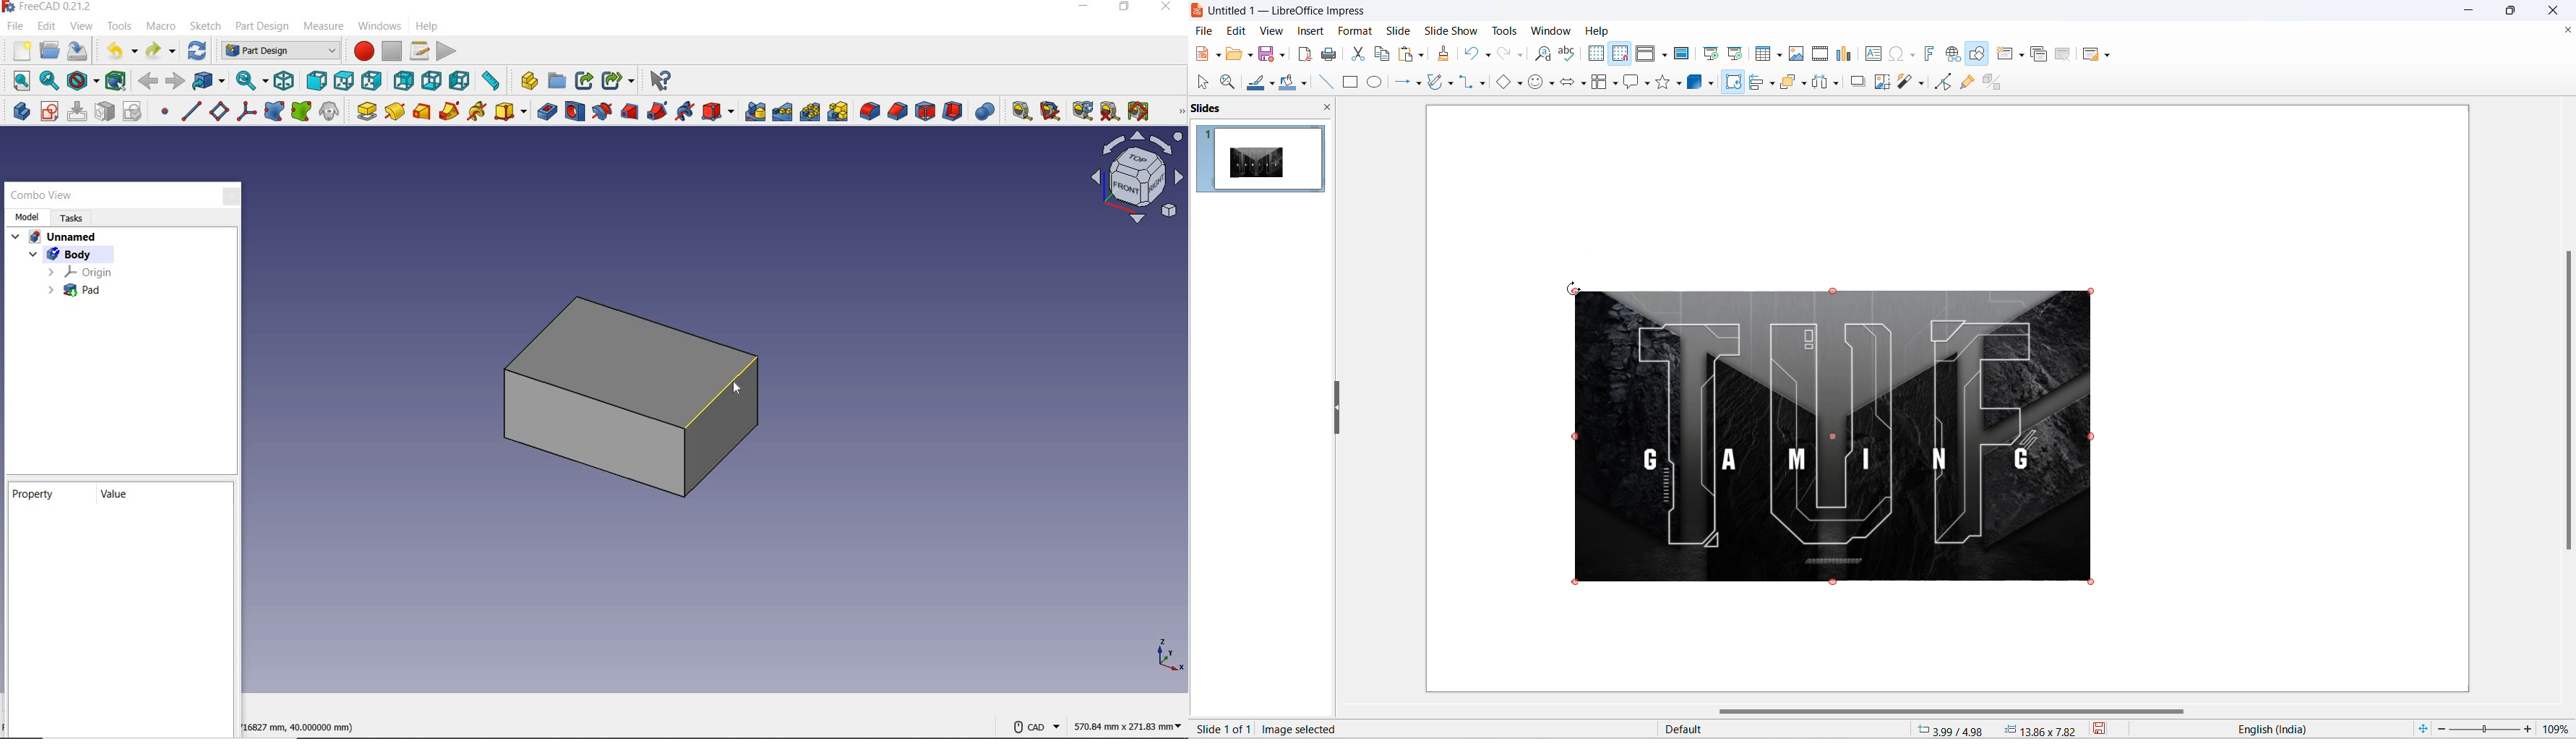 The height and width of the screenshot is (756, 2576). Describe the element at coordinates (1521, 56) in the screenshot. I see `redo options` at that location.